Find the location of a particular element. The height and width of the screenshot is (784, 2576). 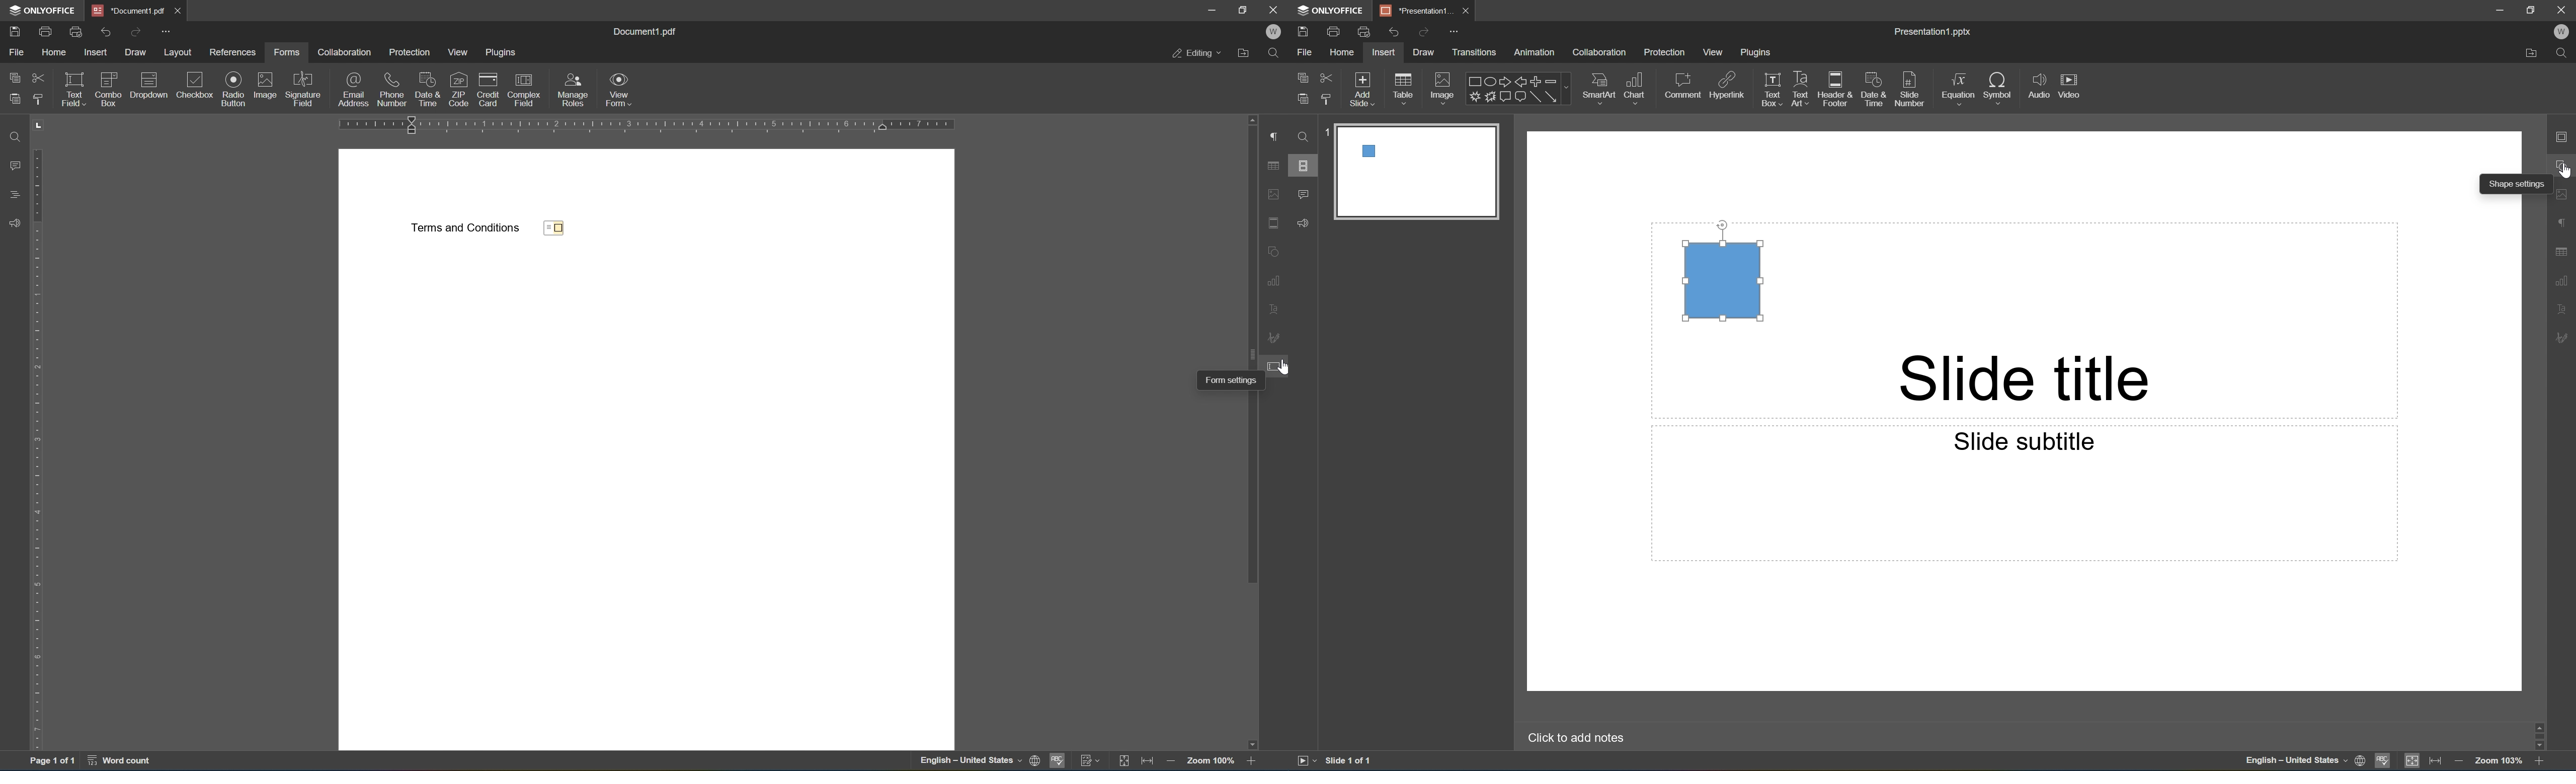

paste is located at coordinates (17, 100).